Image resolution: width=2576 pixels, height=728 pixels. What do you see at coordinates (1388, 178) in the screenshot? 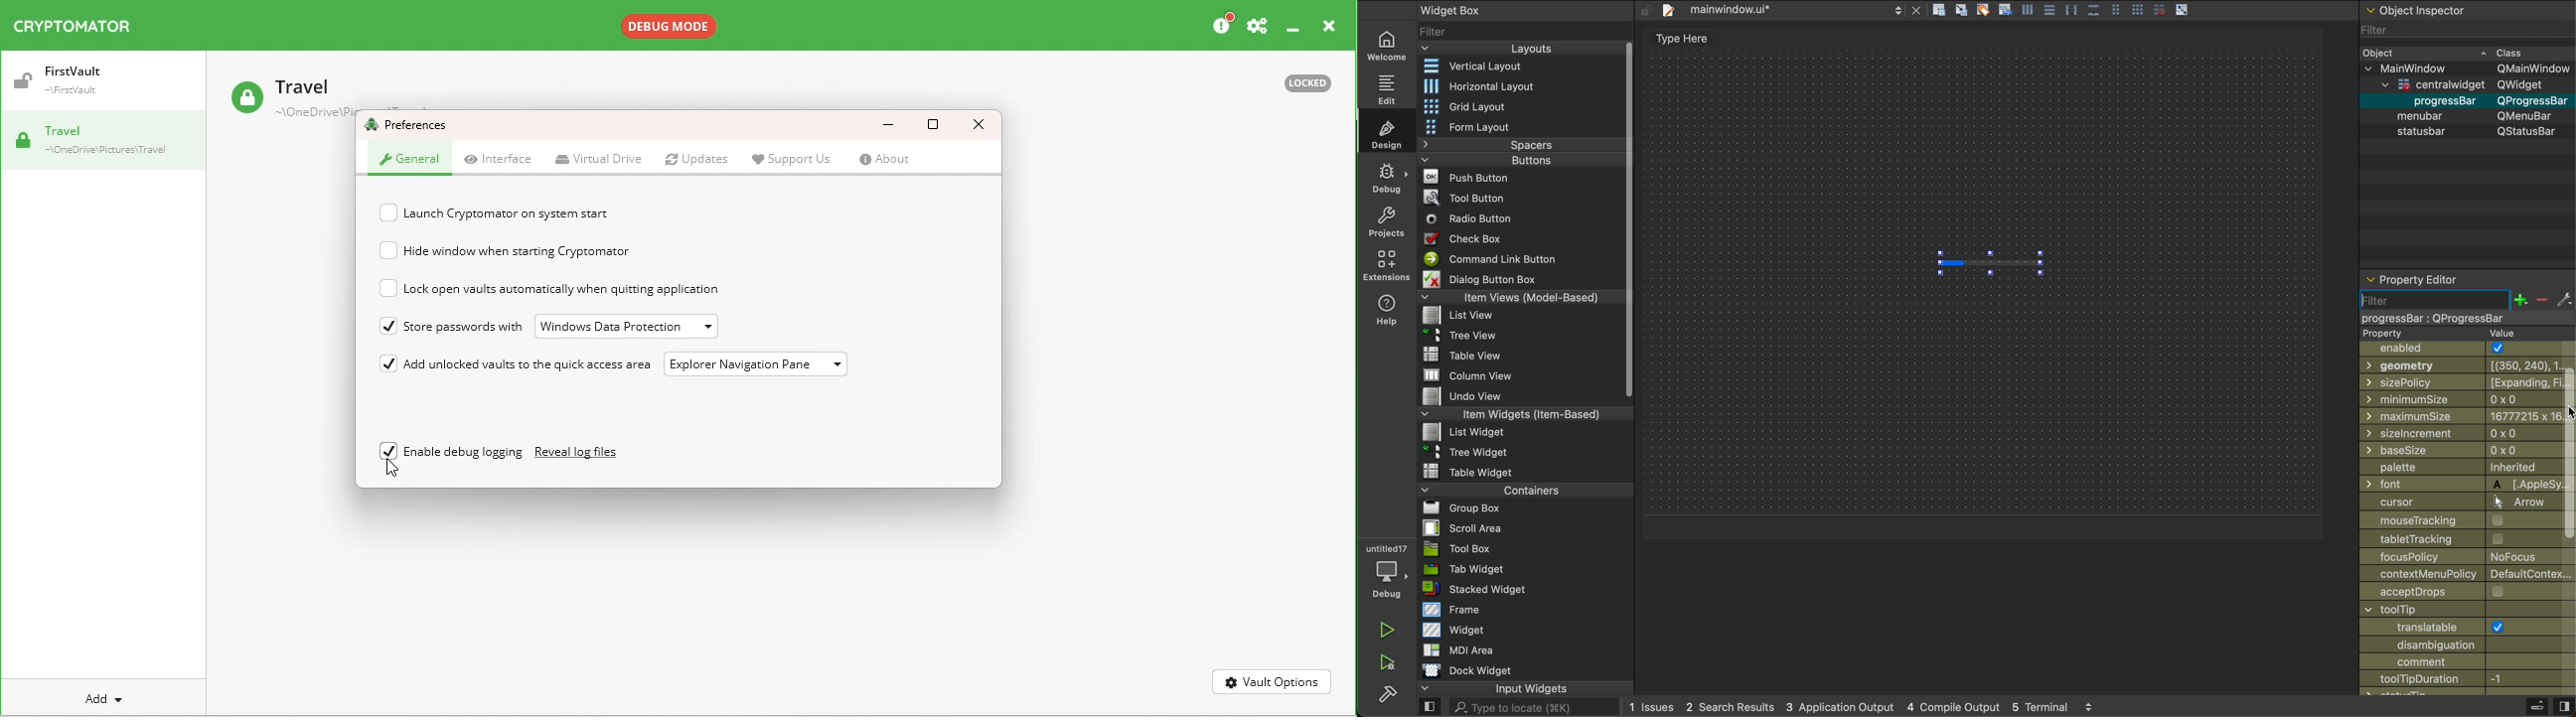
I see `debug` at bounding box center [1388, 178].